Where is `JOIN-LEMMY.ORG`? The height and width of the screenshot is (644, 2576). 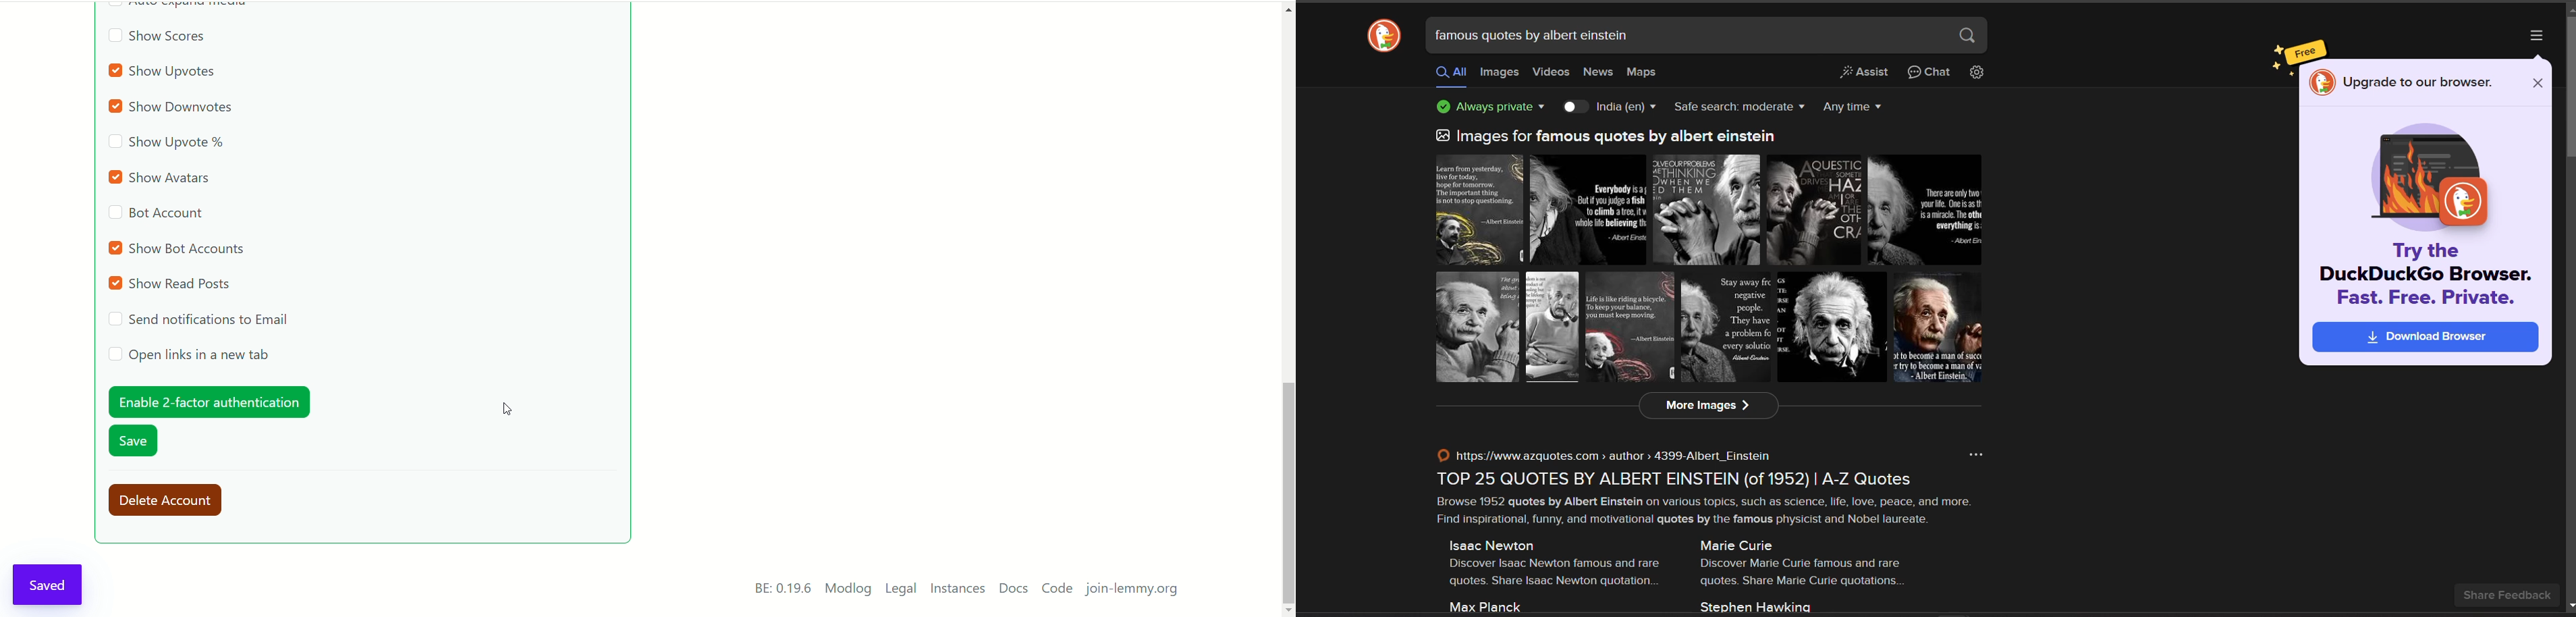 JOIN-LEMMY.ORG is located at coordinates (1136, 591).